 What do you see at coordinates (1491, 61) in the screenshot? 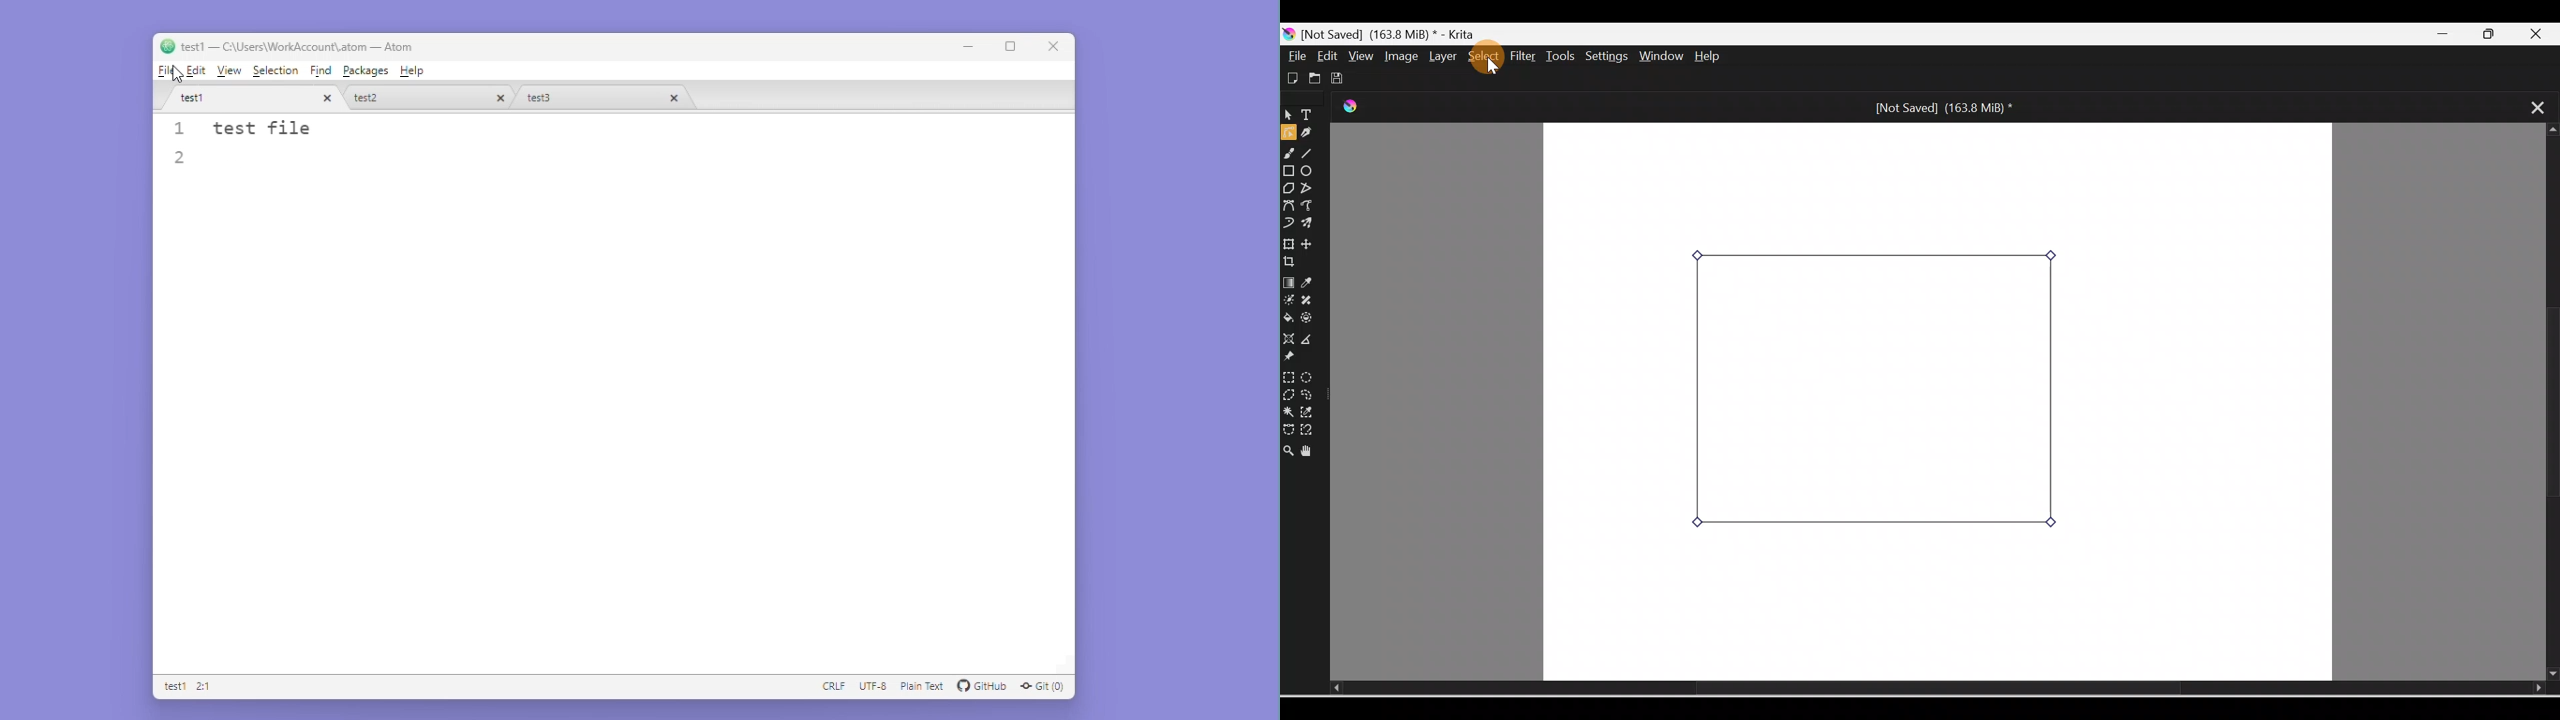
I see `Cursor on select` at bounding box center [1491, 61].